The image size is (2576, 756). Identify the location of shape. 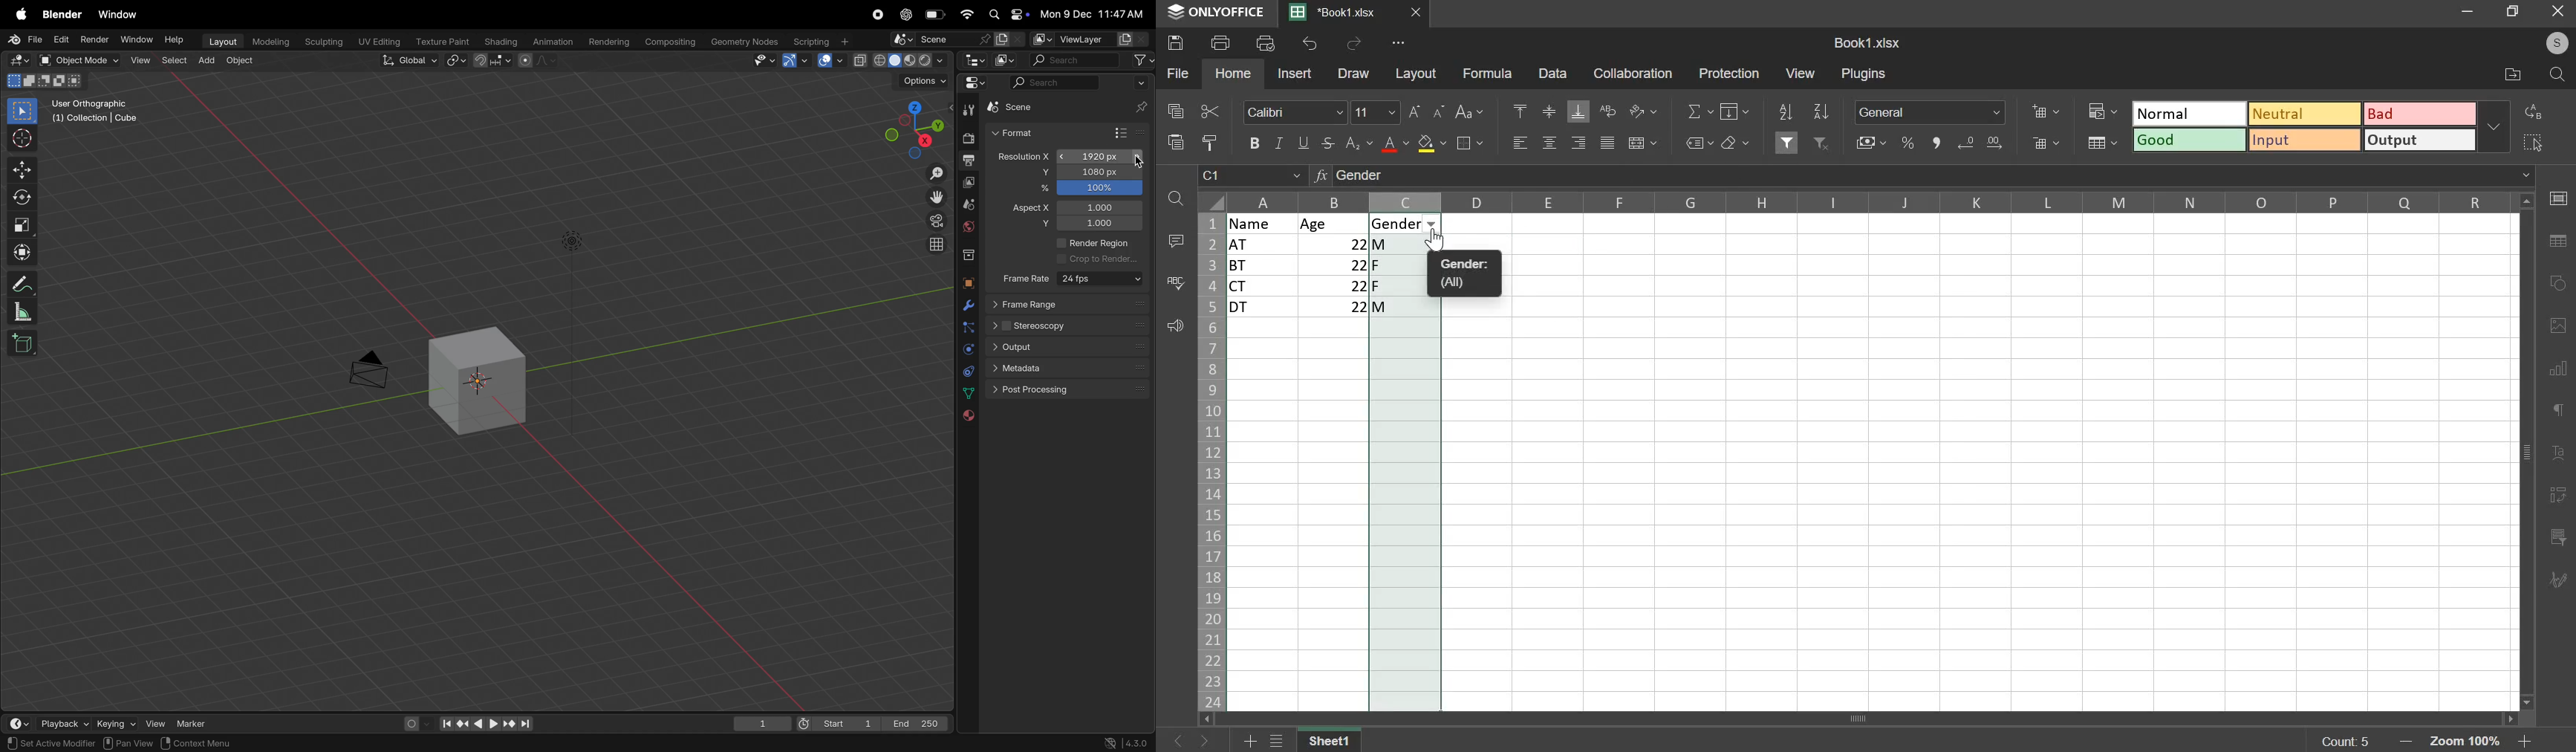
(2555, 282).